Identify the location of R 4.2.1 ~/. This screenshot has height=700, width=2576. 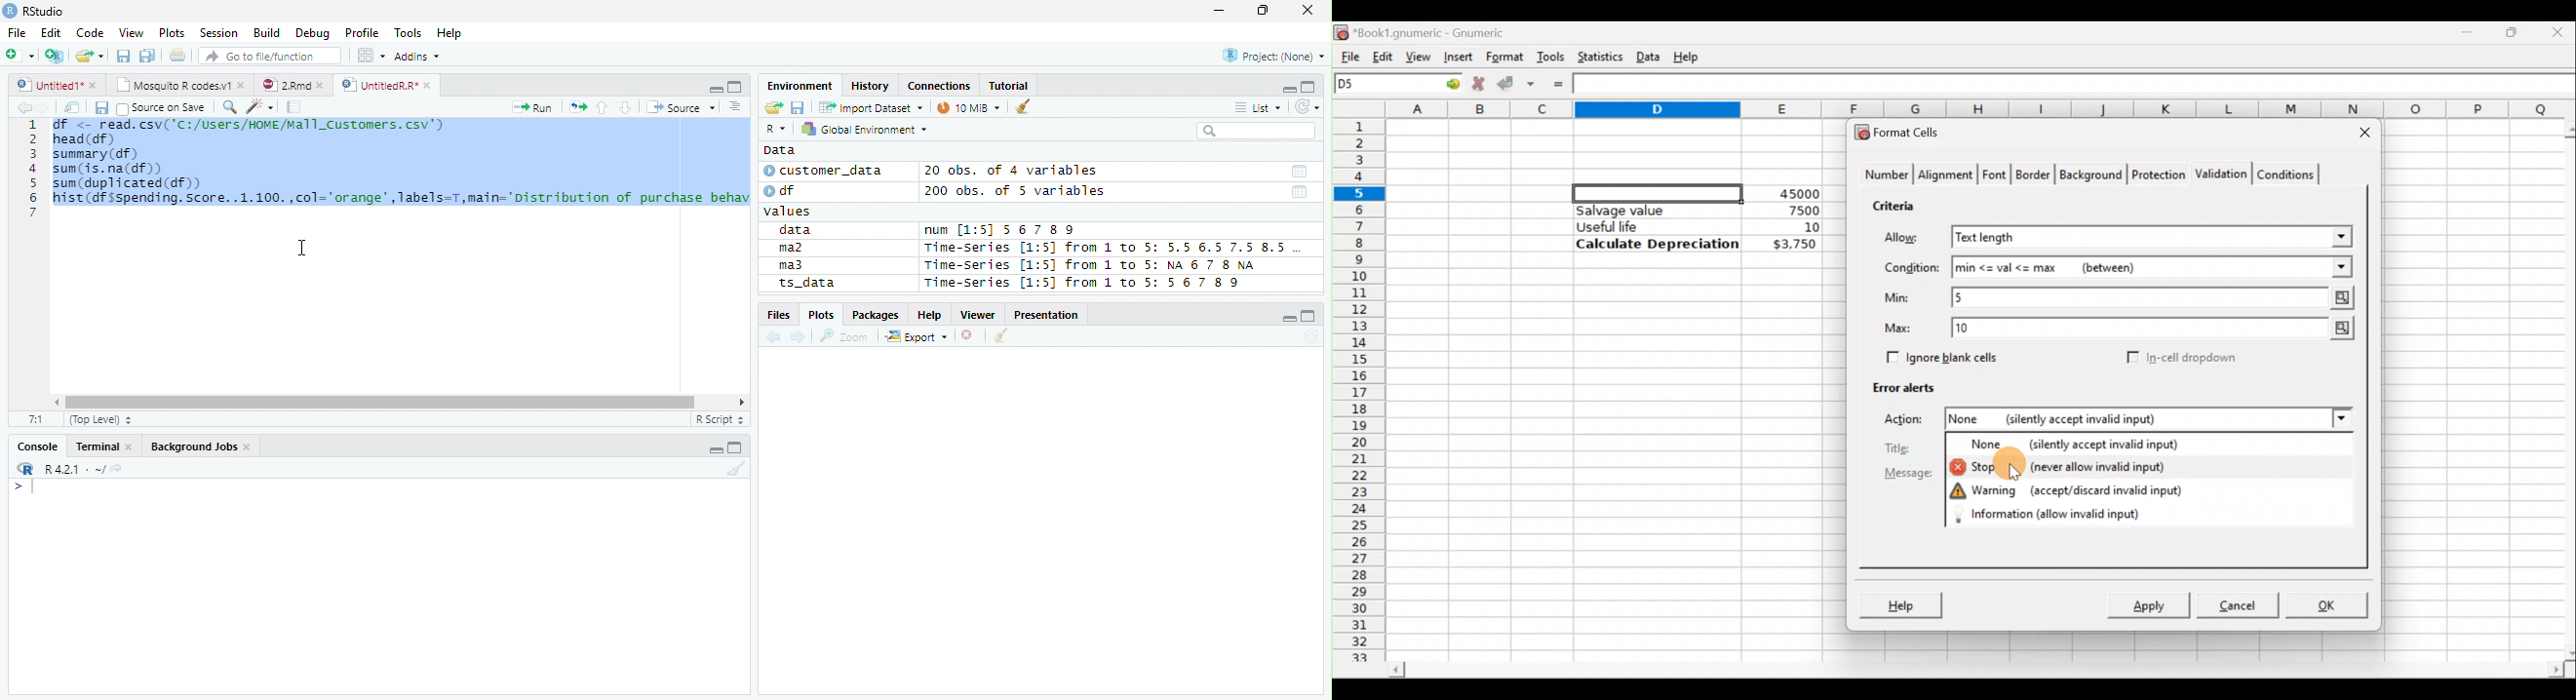
(73, 468).